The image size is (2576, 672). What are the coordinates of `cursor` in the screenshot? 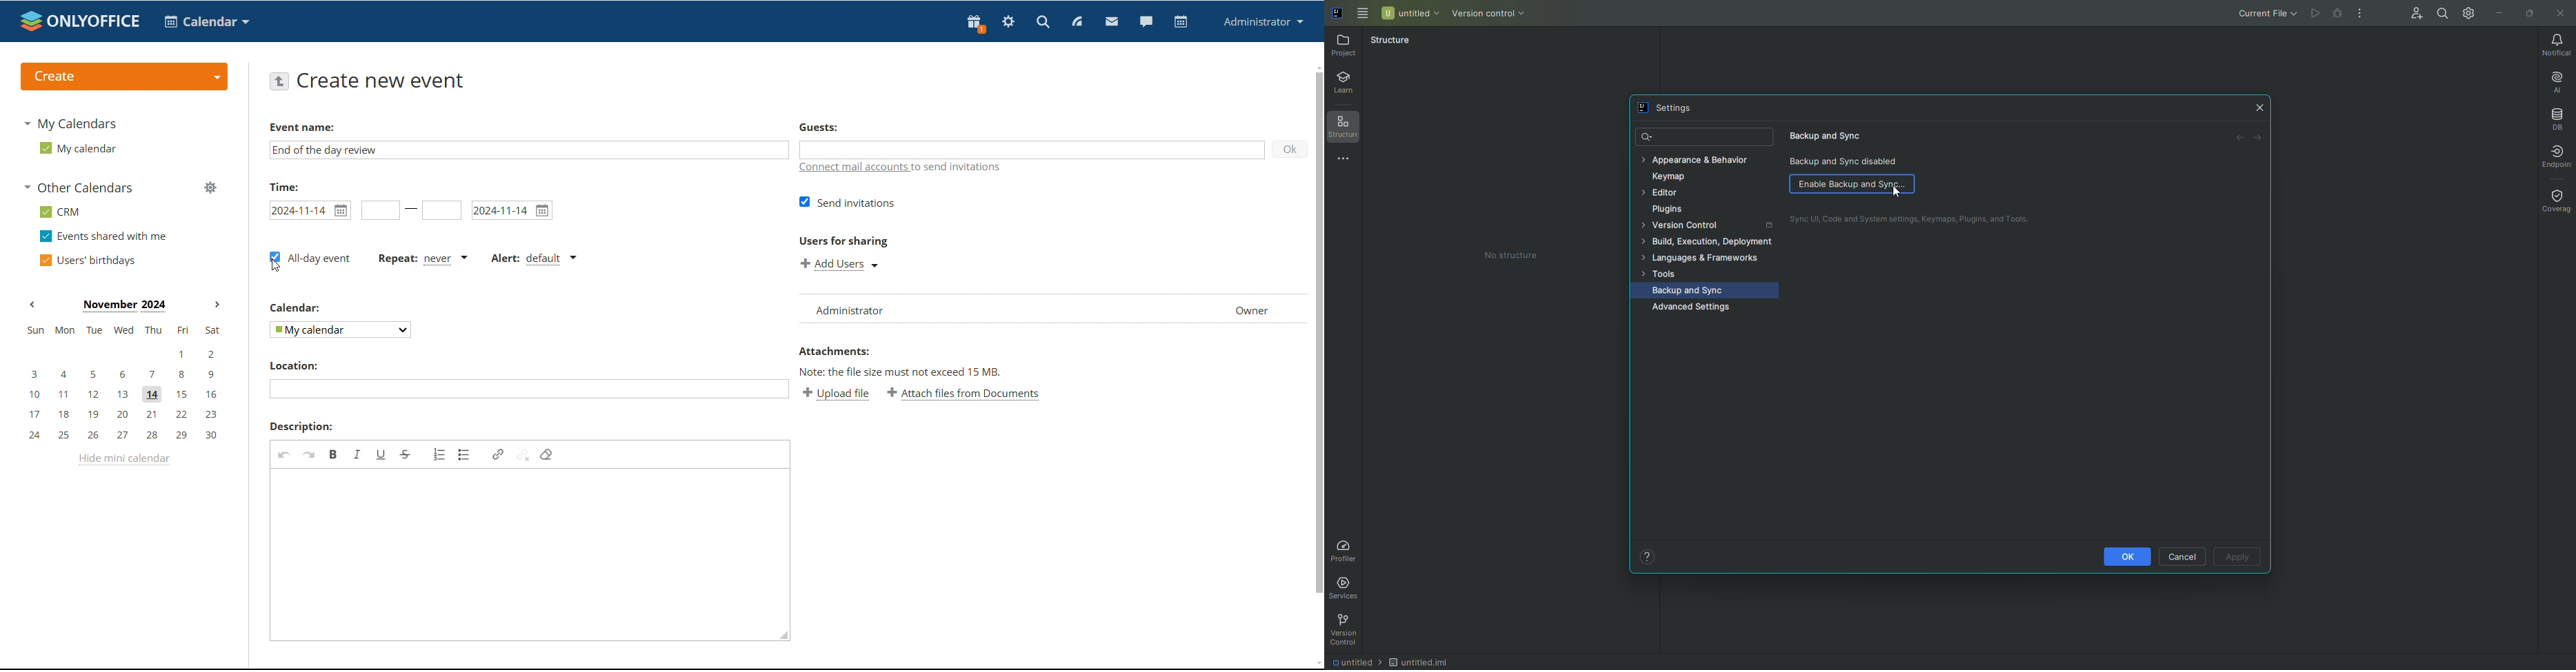 It's located at (276, 265).